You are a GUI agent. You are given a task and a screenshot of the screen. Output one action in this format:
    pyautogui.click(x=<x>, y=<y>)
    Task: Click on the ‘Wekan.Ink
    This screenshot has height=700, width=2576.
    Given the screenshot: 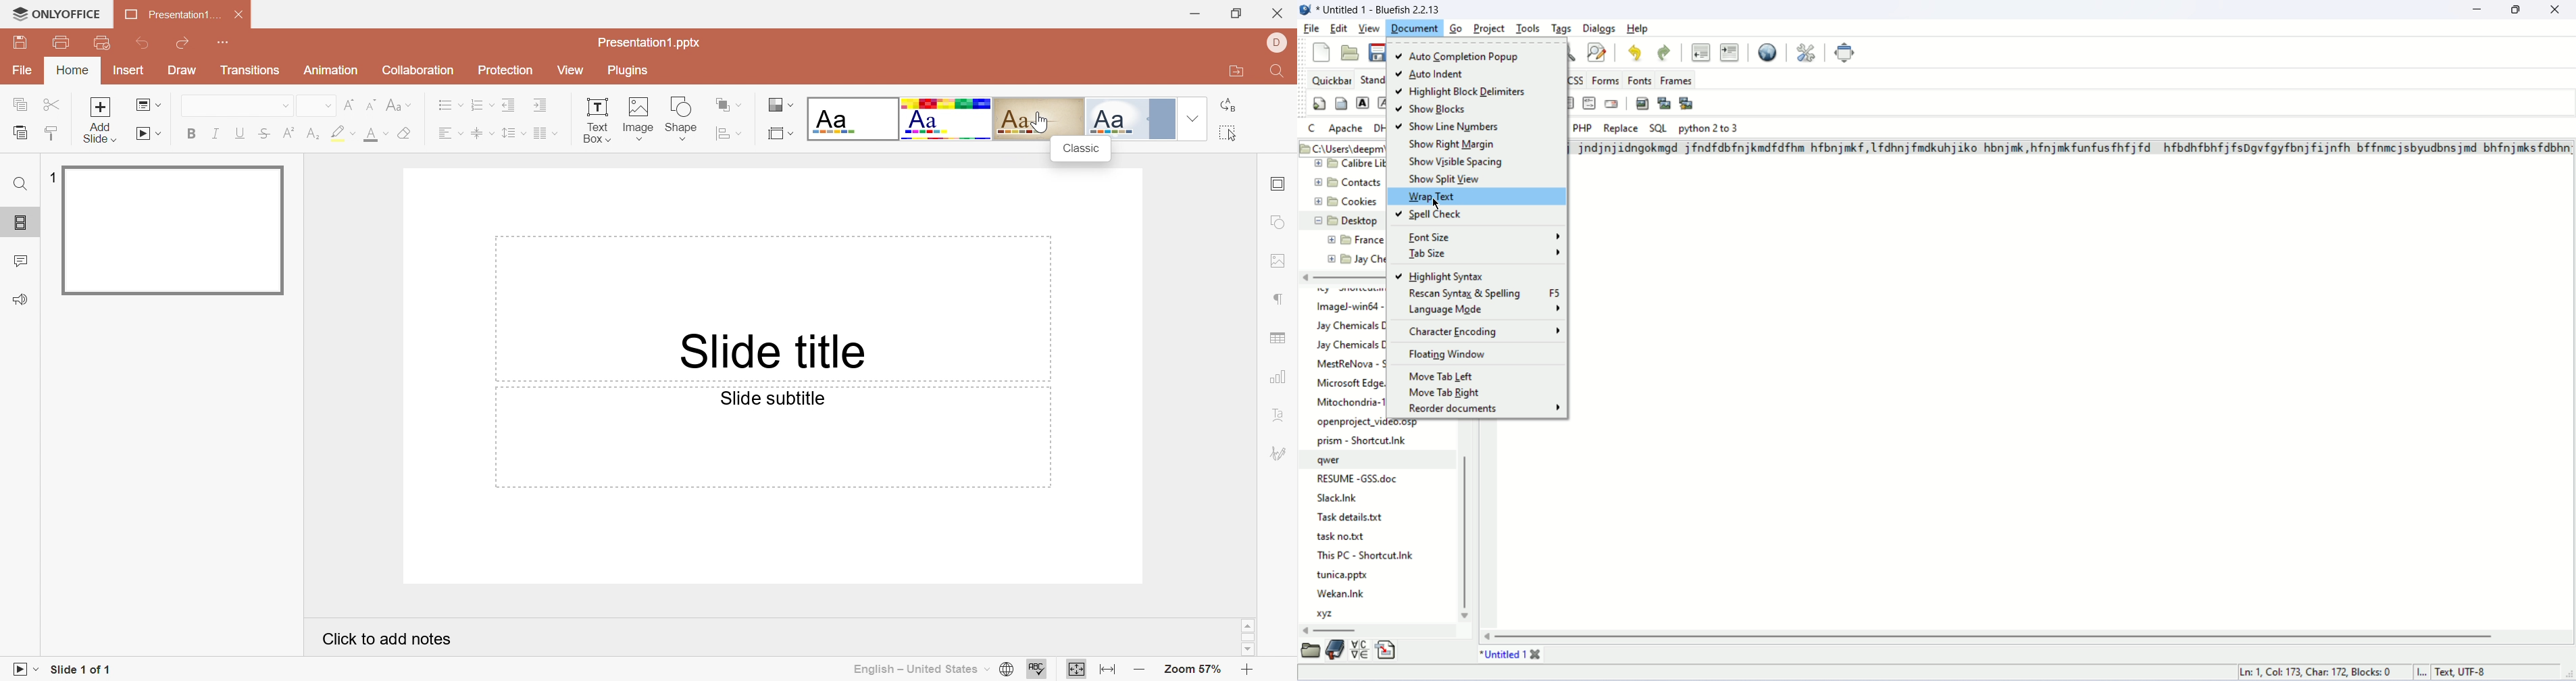 What is the action you would take?
    pyautogui.click(x=1340, y=593)
    